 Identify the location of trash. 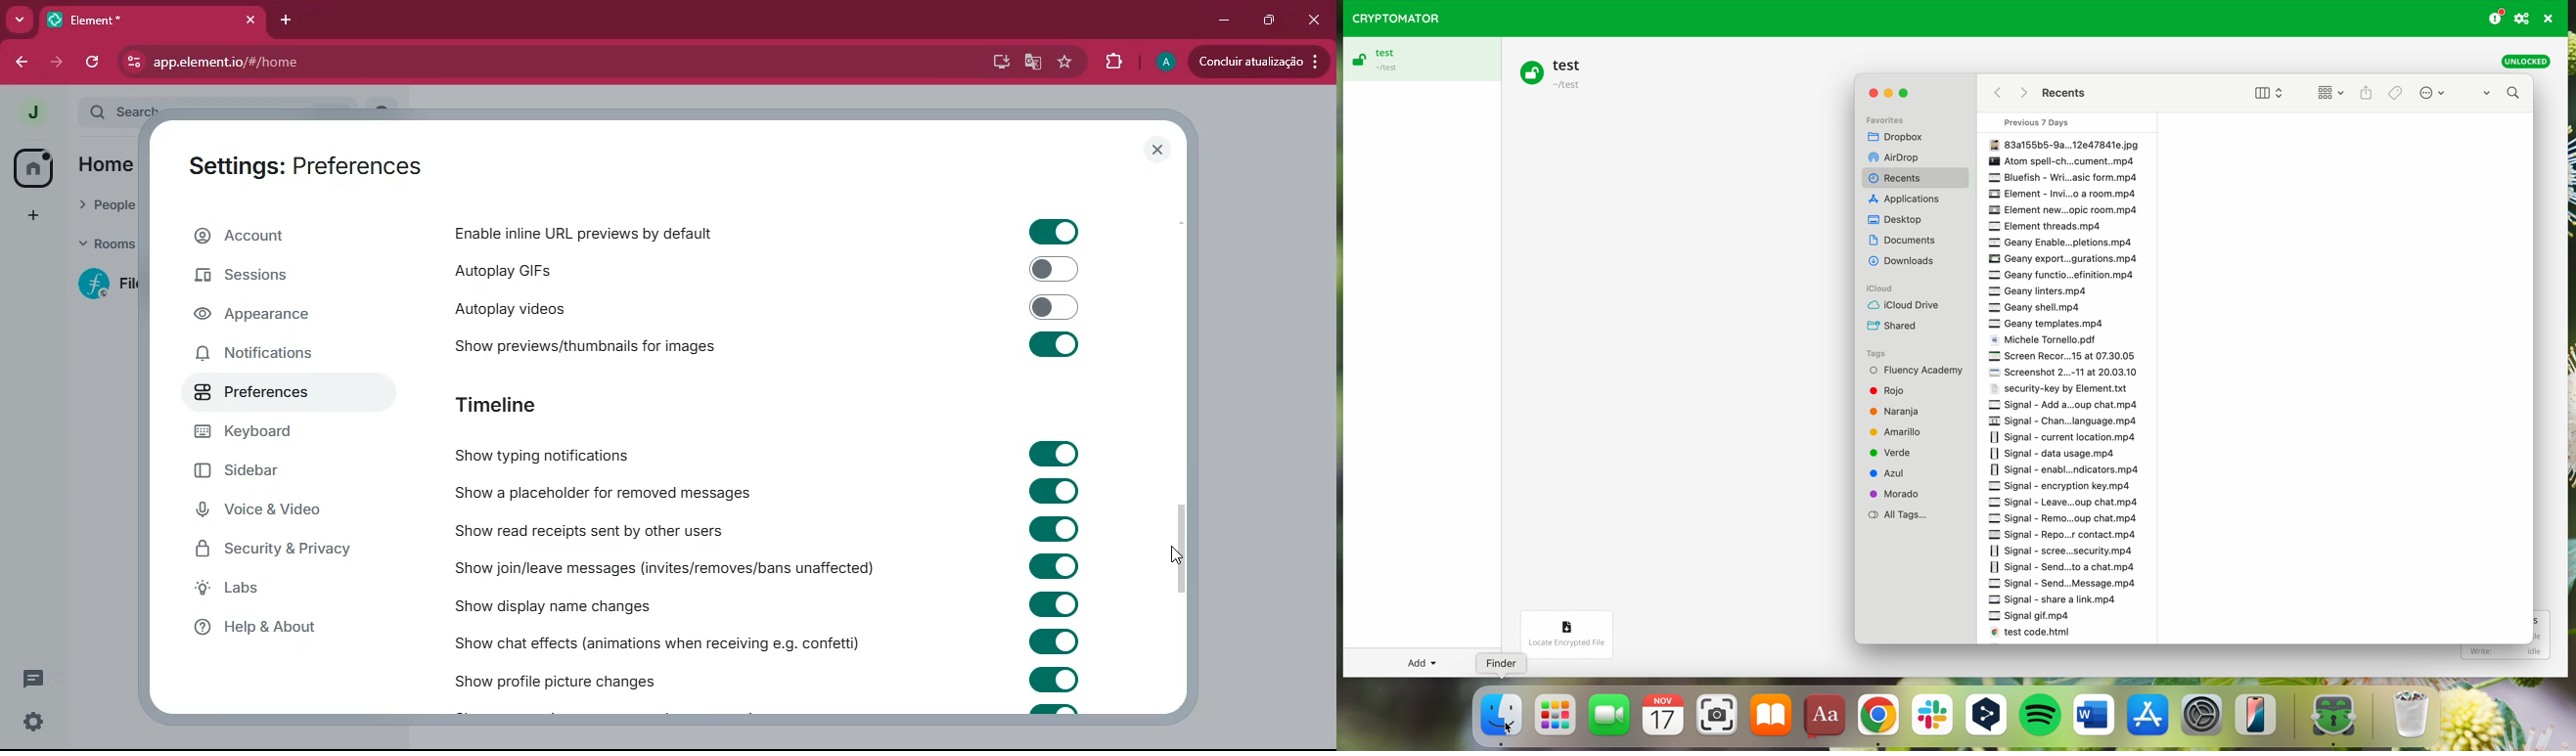
(2409, 718).